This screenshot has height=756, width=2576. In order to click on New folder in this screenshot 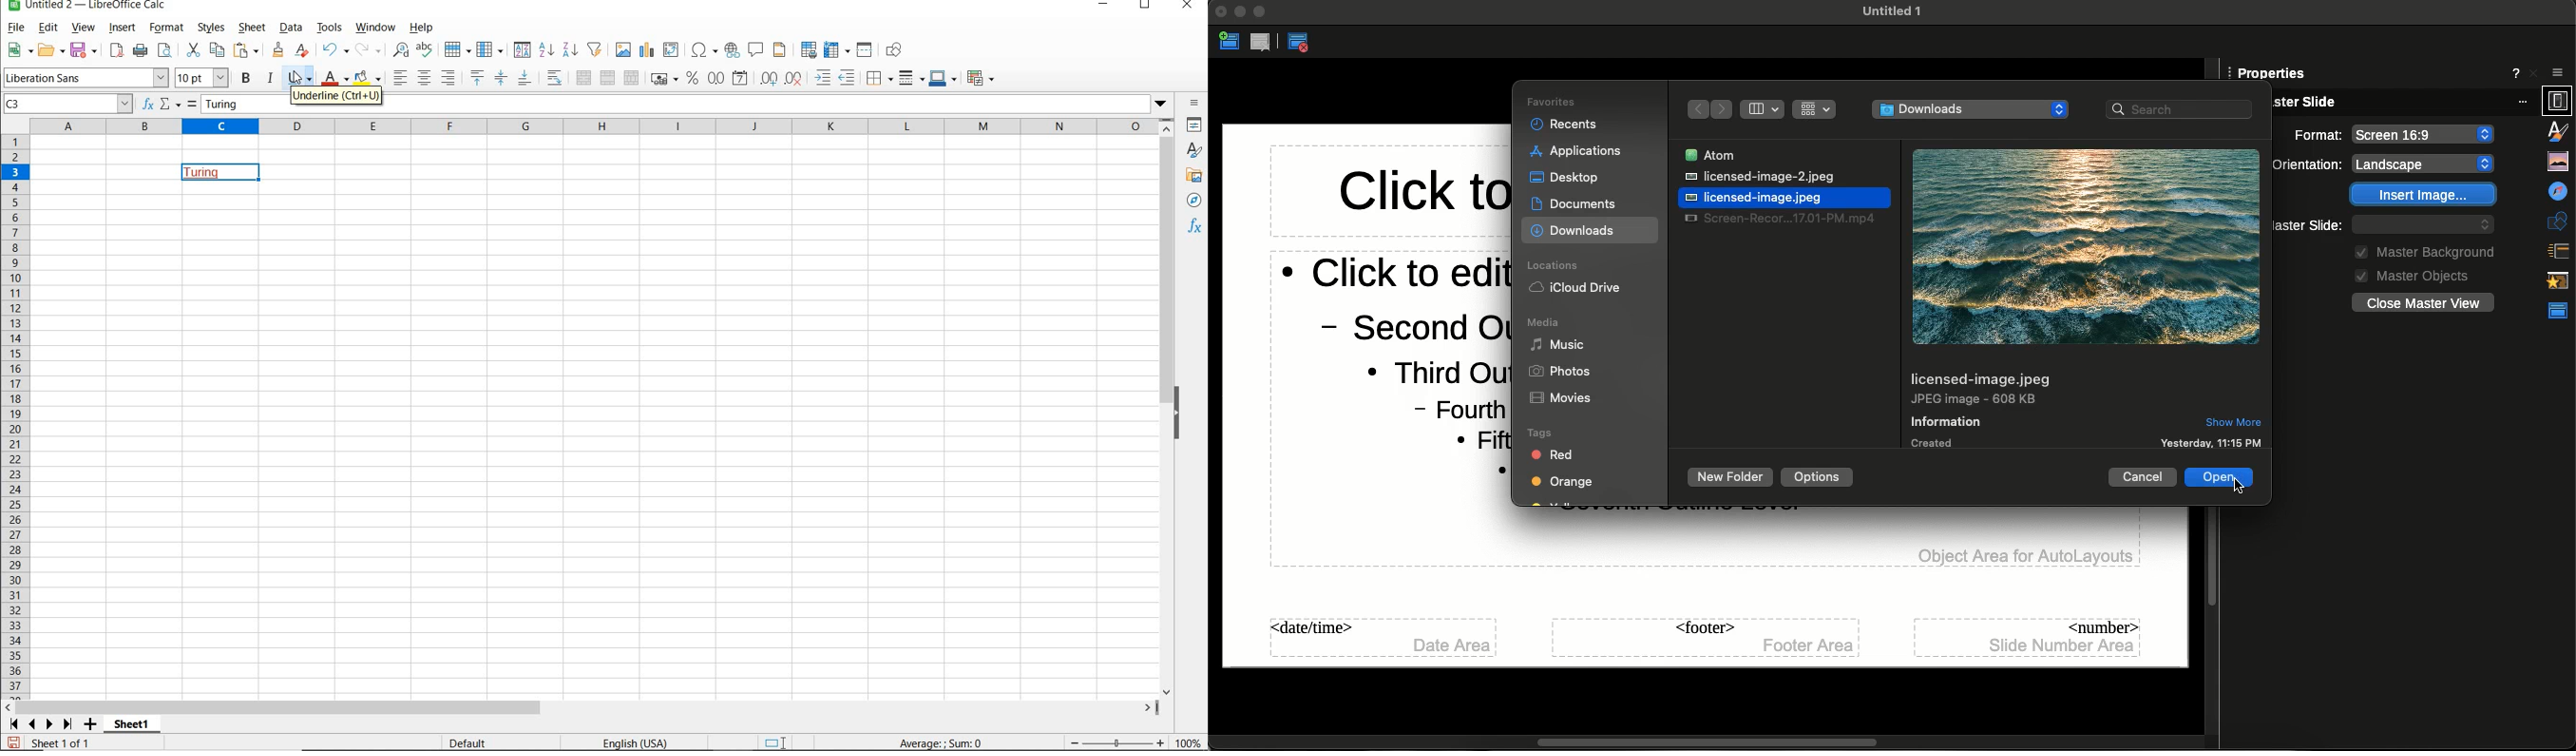, I will do `click(1729, 477)`.